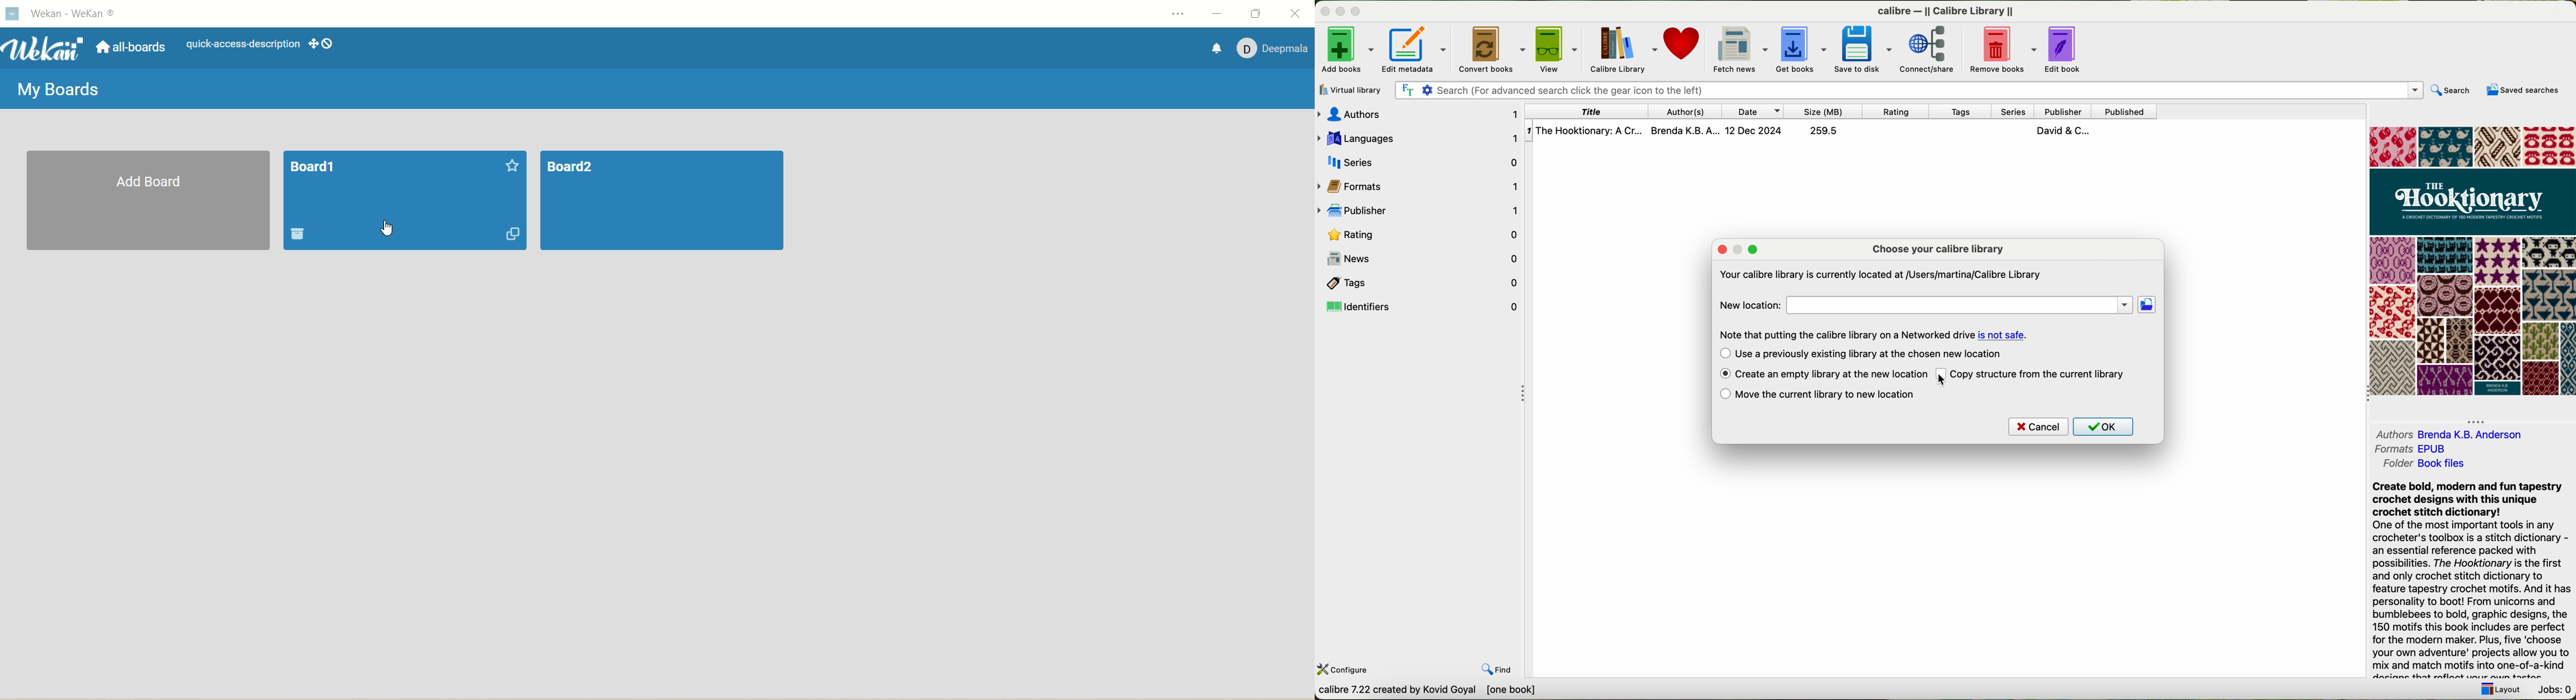  I want to click on configure, so click(1346, 669).